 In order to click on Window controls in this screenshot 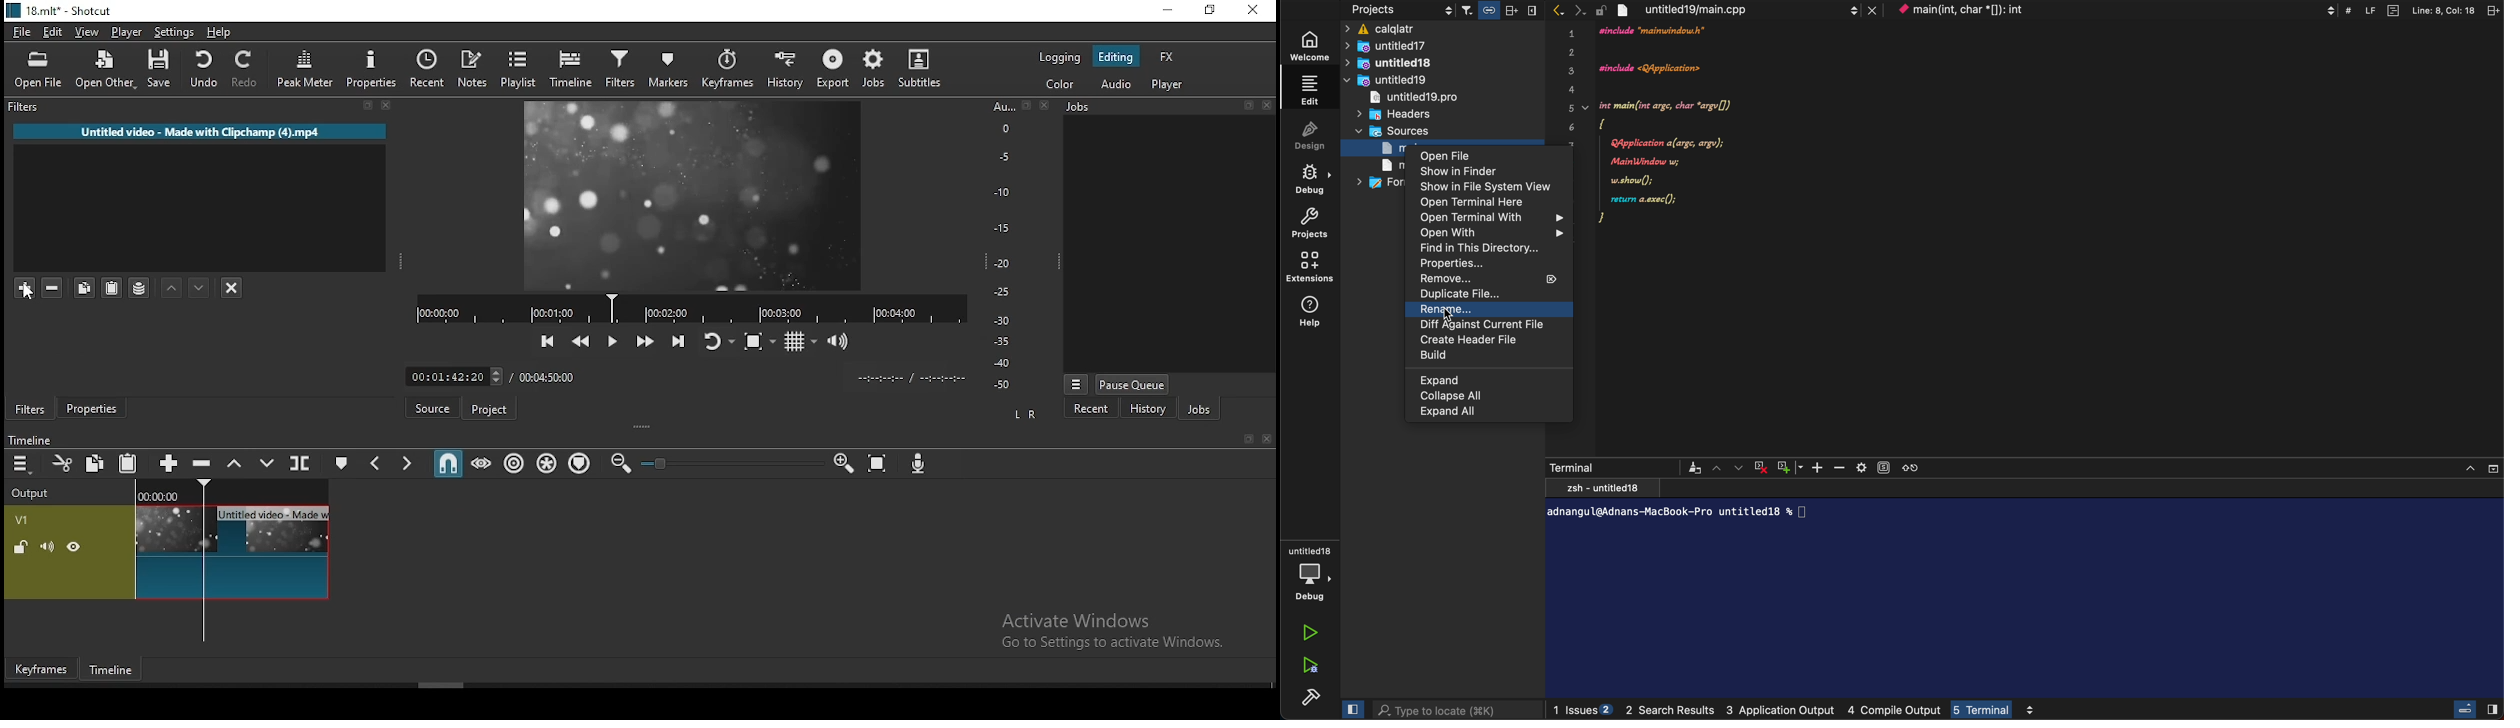, I will do `click(2480, 467)`.